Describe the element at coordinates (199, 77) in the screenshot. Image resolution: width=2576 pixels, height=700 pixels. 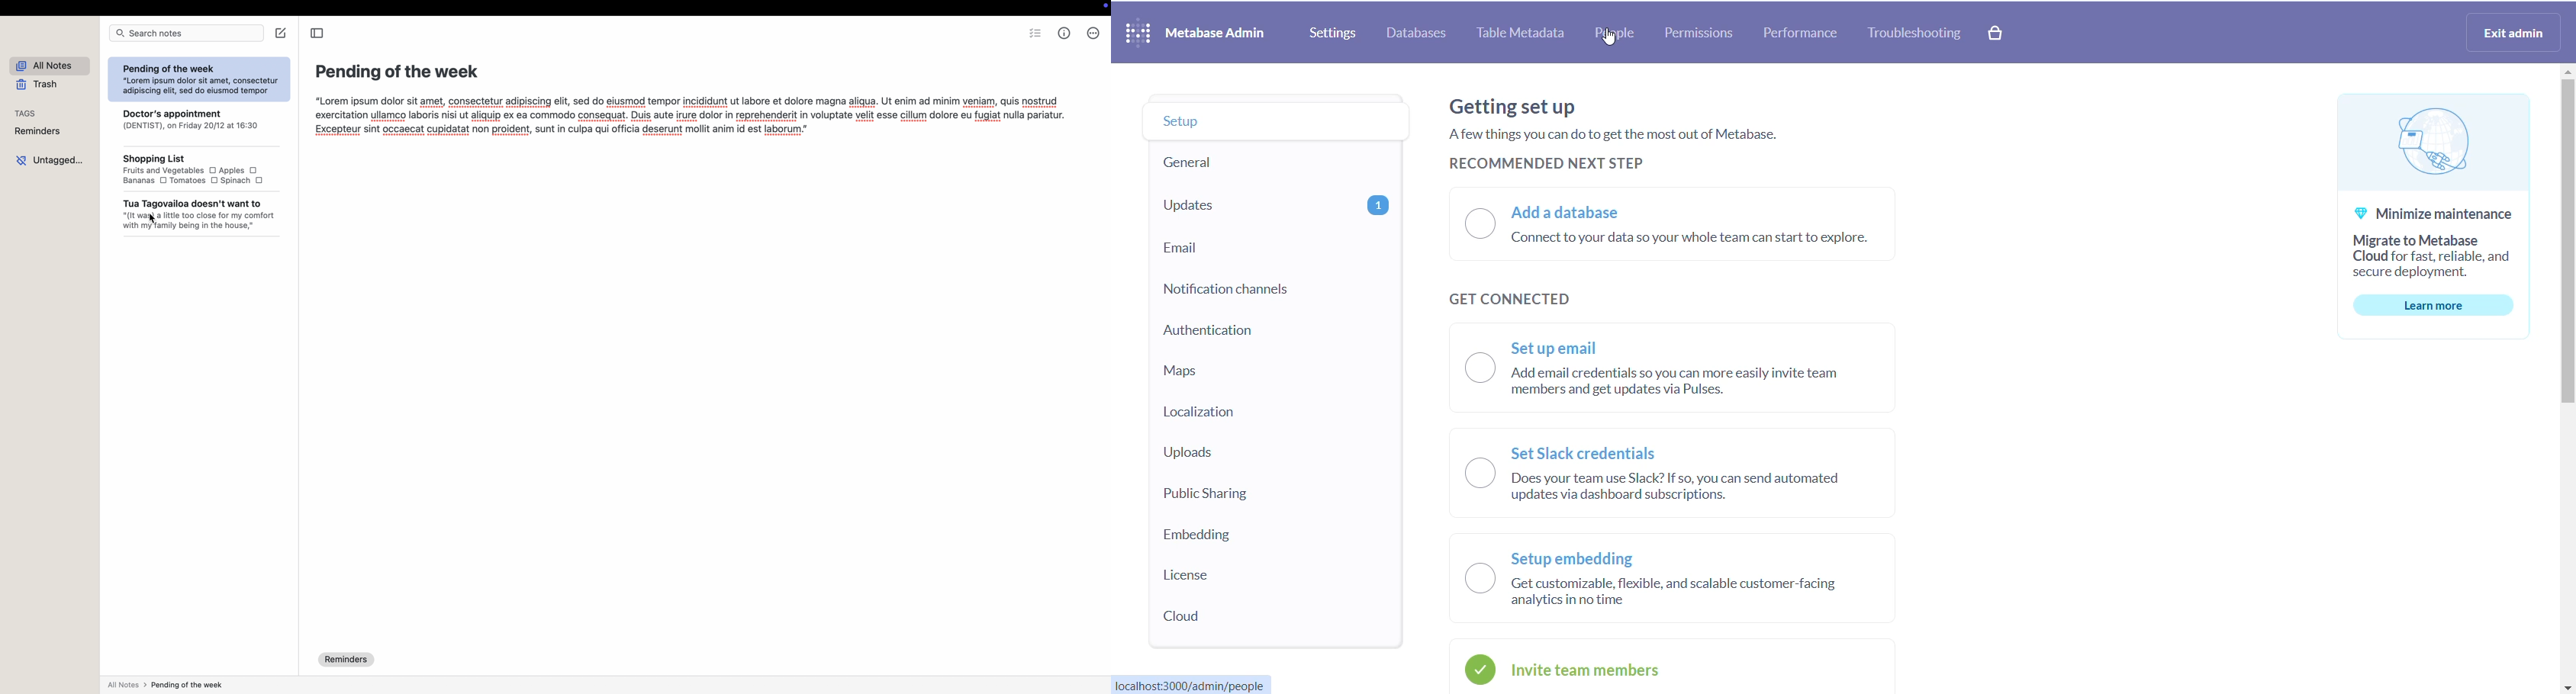
I see `Pending of the week
“Lorem ipsum dolor sit amet, consectetur
adipiscing elit, sed do eiusmod tempor` at that location.